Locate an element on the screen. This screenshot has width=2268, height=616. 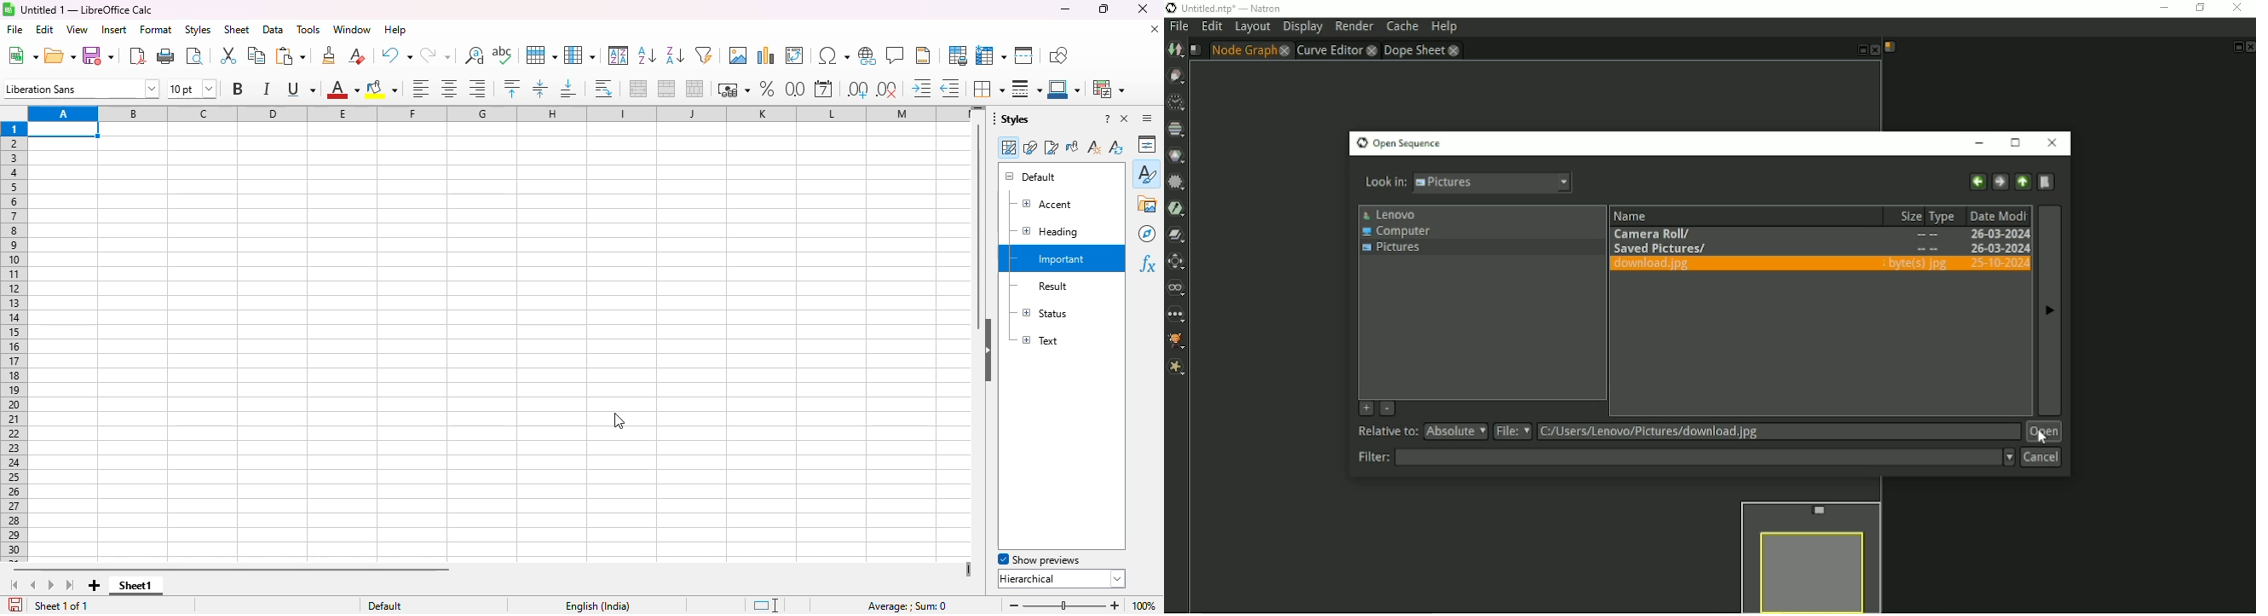
paste is located at coordinates (291, 55).